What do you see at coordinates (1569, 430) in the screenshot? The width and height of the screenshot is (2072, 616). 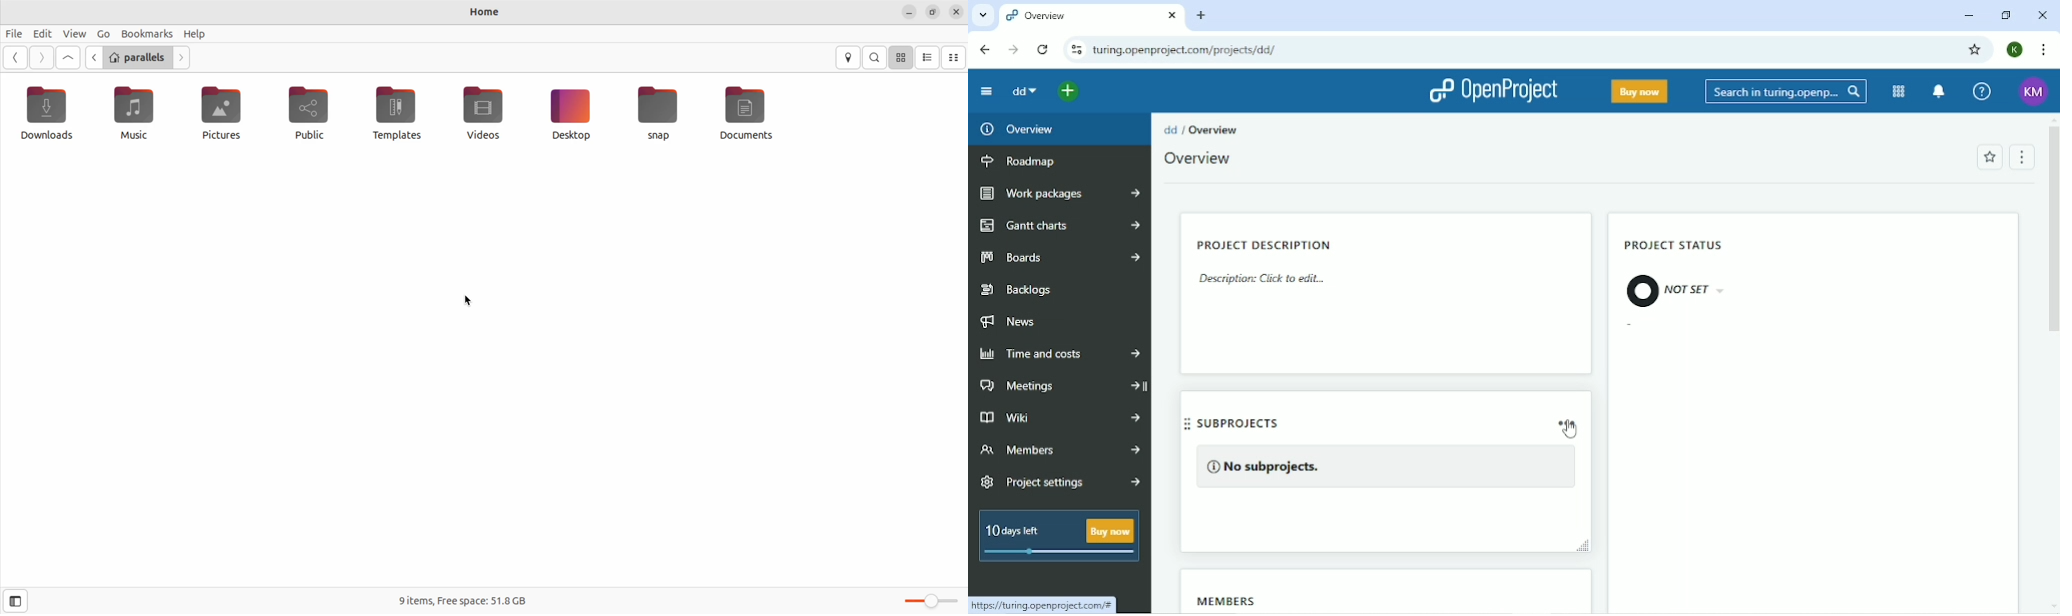 I see `Cursor` at bounding box center [1569, 430].